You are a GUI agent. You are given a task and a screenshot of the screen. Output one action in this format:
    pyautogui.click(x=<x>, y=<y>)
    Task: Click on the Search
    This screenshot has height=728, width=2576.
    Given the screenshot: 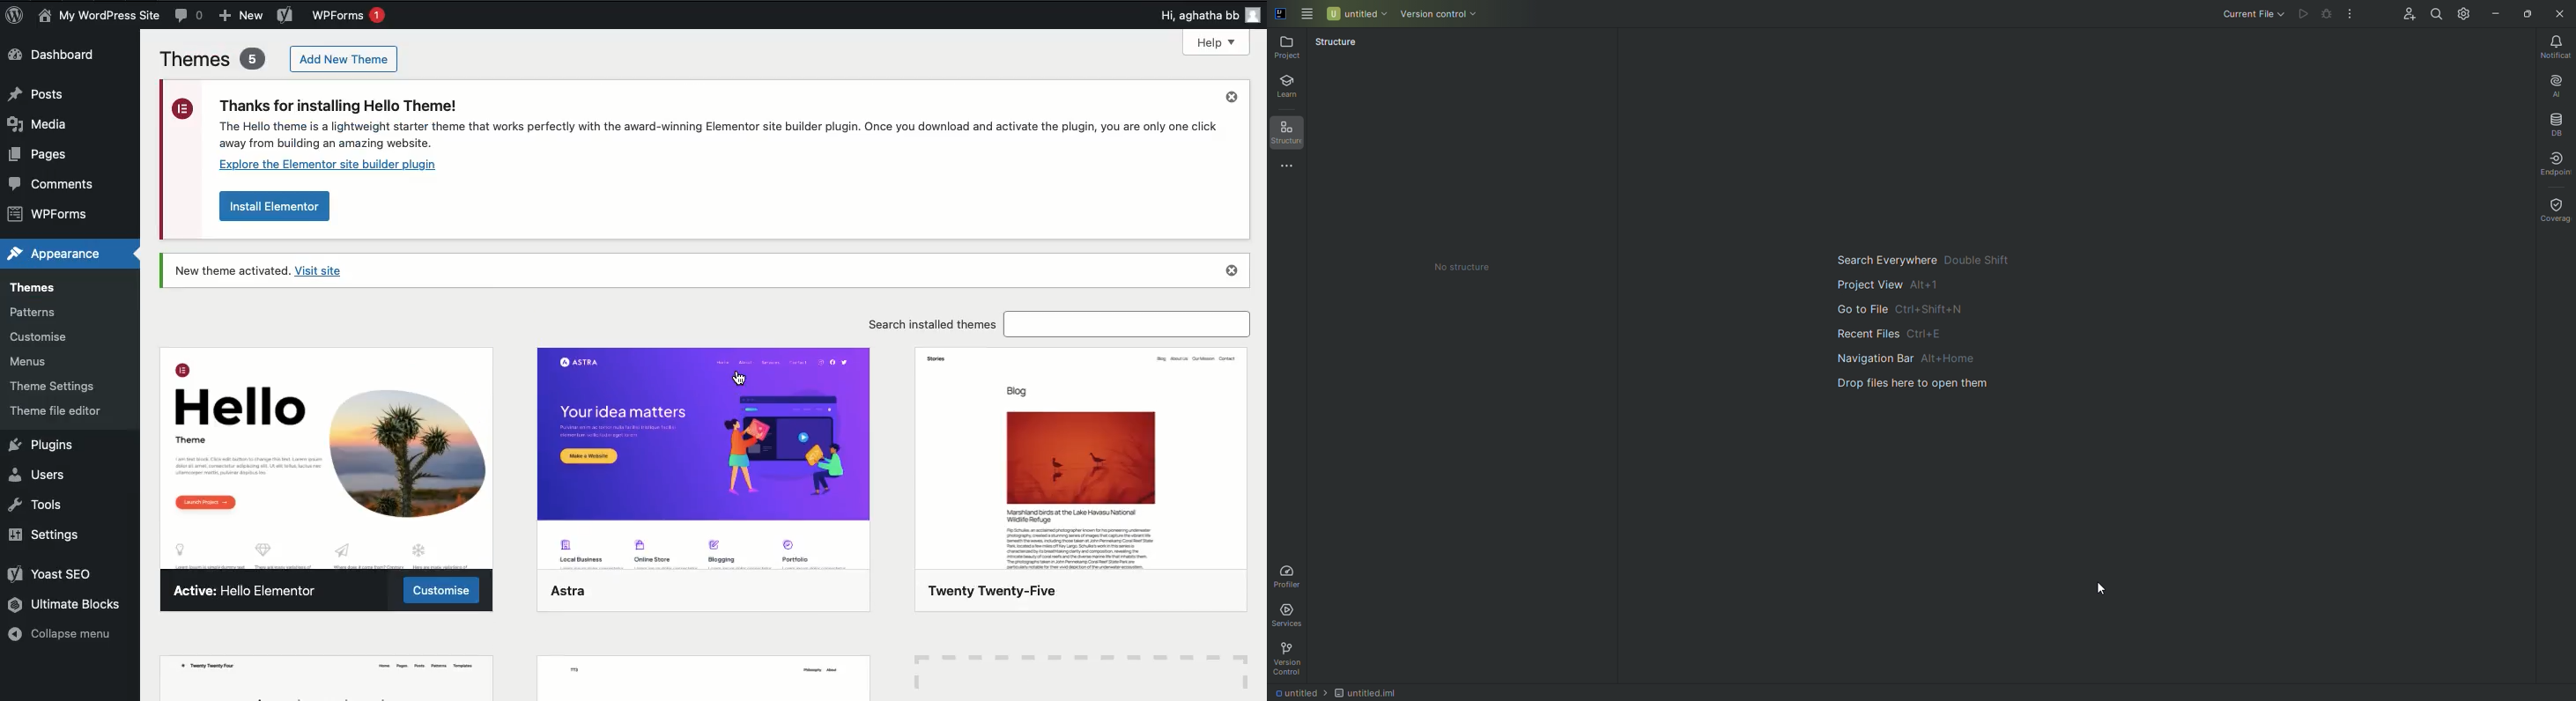 What is the action you would take?
    pyautogui.click(x=2435, y=12)
    